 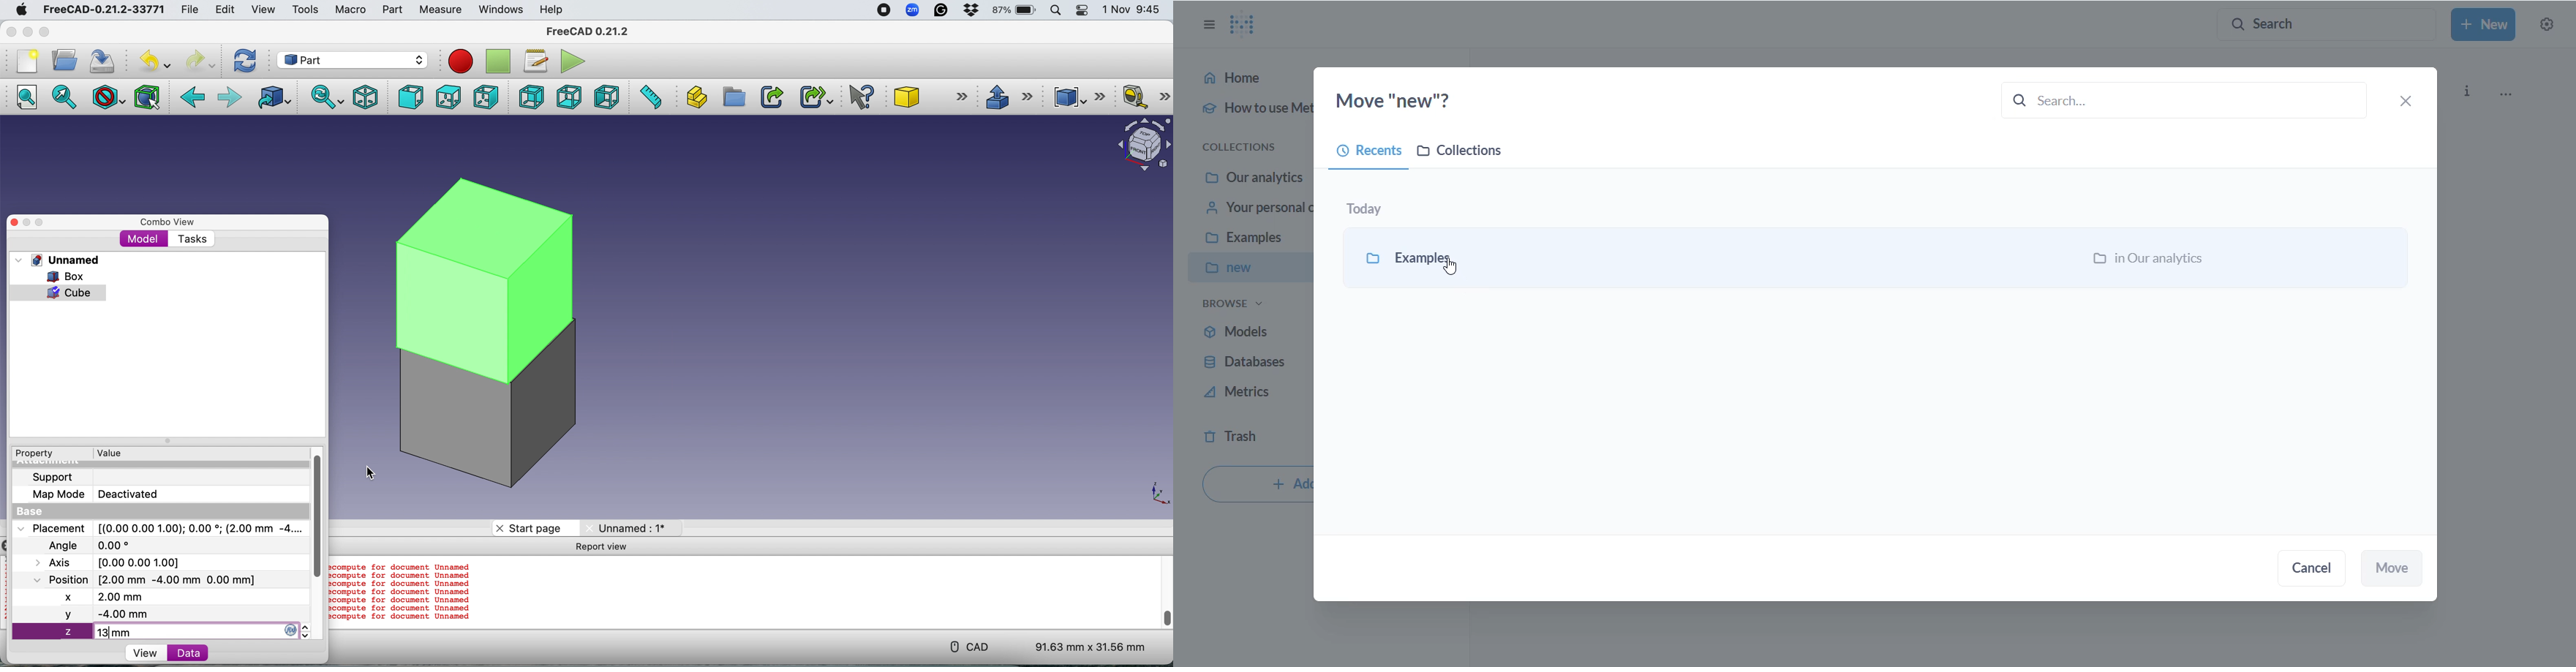 What do you see at coordinates (247, 60) in the screenshot?
I see `Refresh` at bounding box center [247, 60].